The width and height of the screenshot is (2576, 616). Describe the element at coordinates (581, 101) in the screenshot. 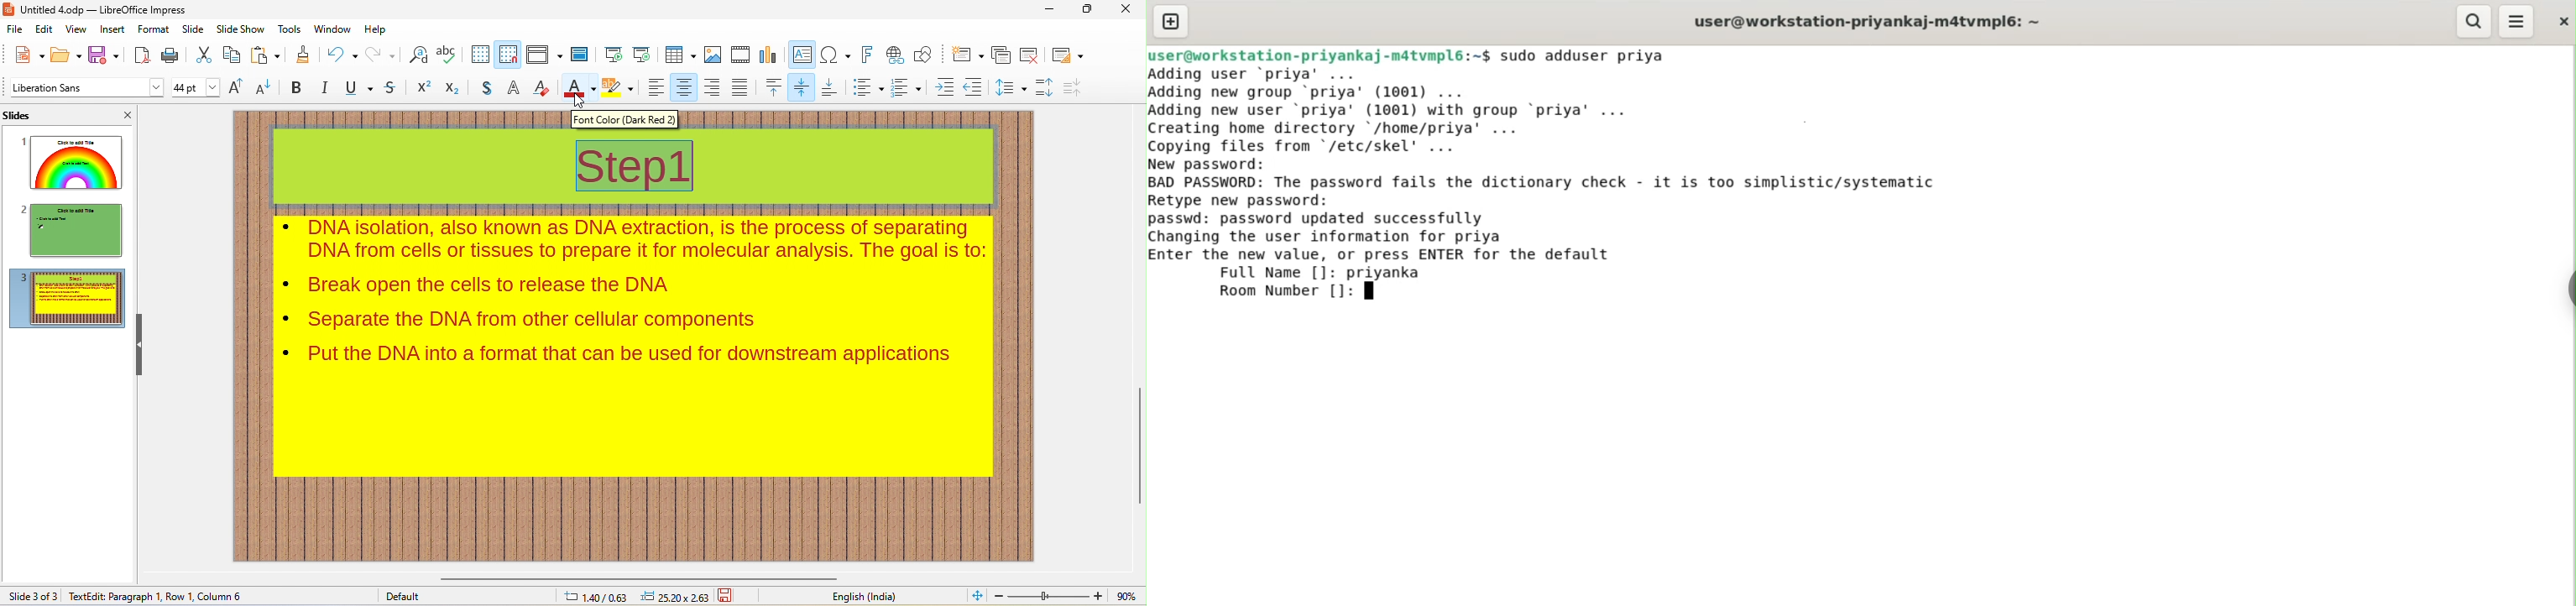

I see `cursor` at that location.